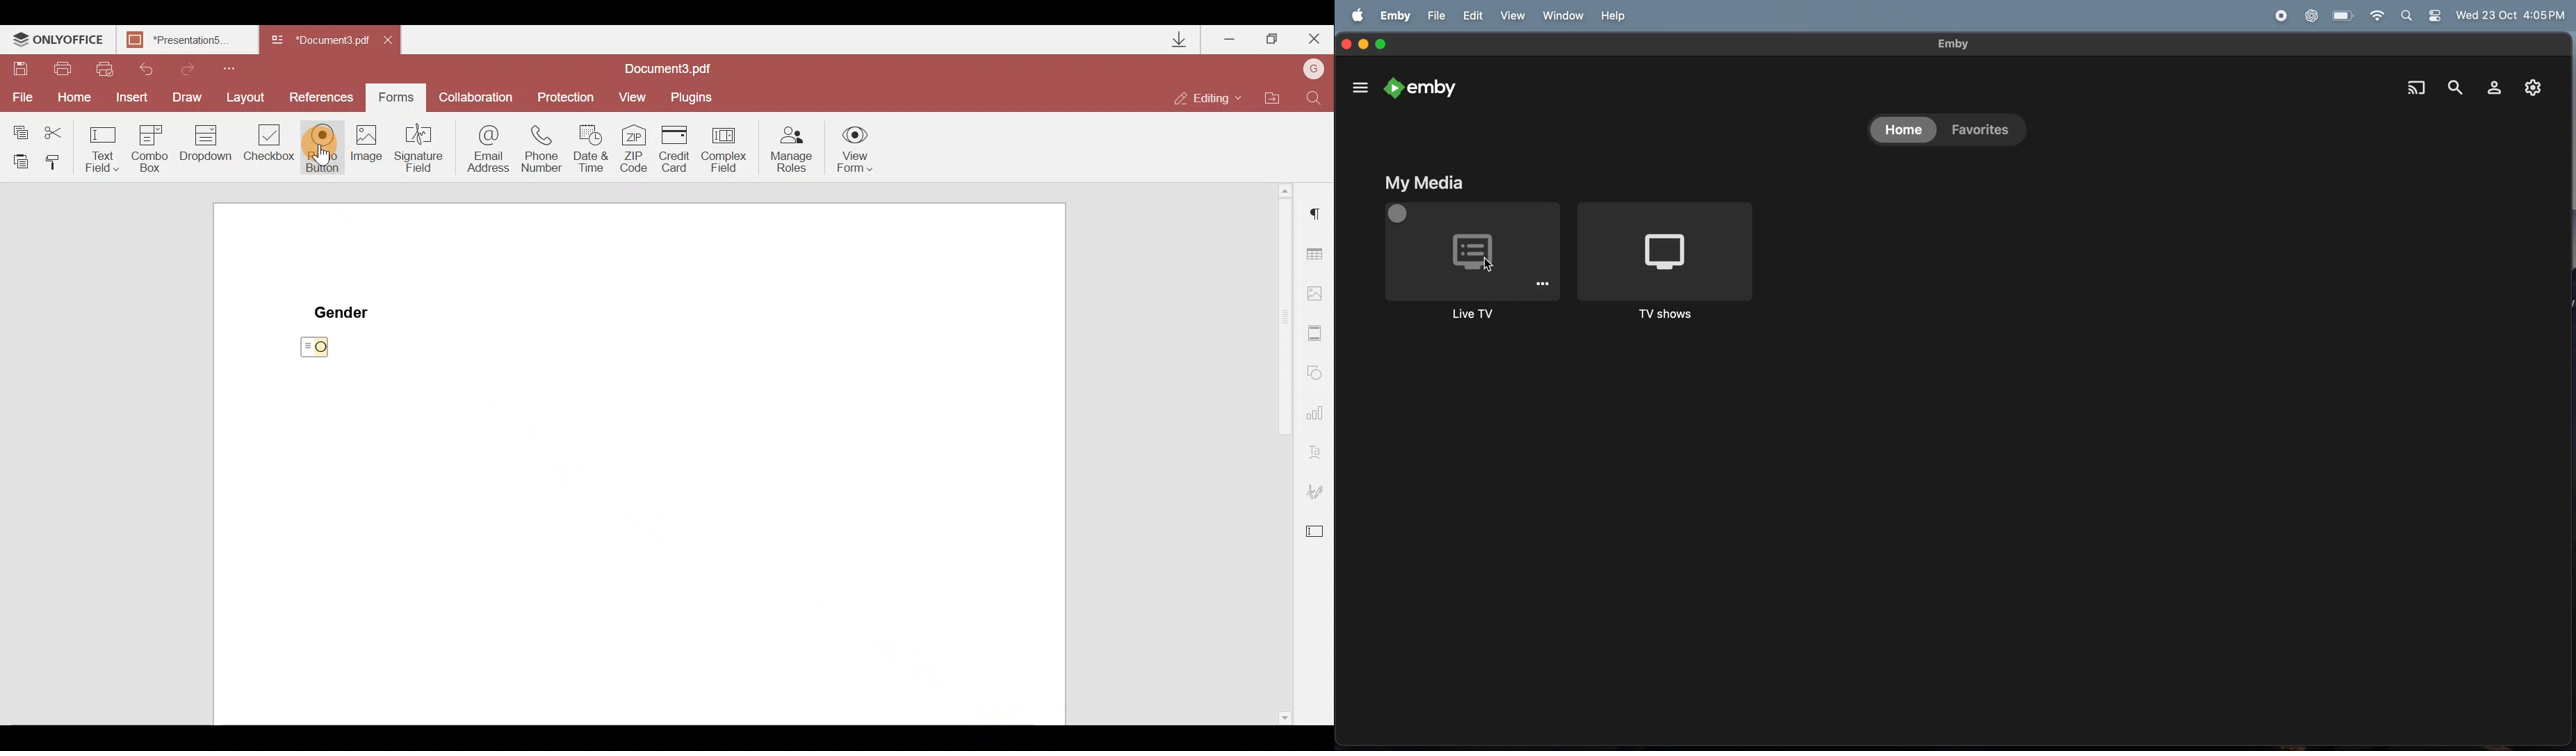  I want to click on Signature settings, so click(1321, 492).